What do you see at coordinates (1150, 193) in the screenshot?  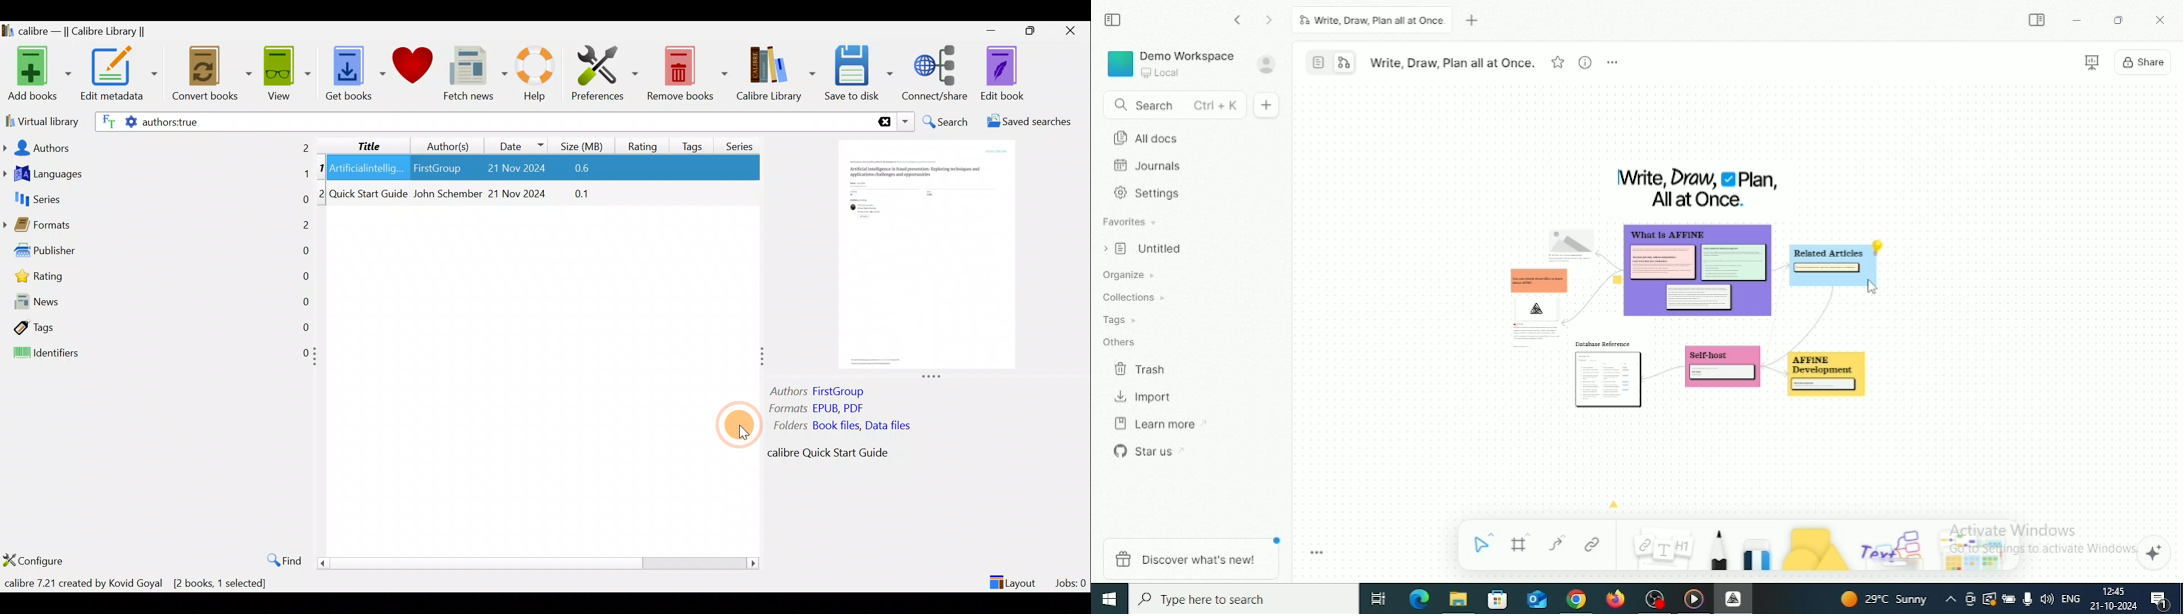 I see `Settings` at bounding box center [1150, 193].